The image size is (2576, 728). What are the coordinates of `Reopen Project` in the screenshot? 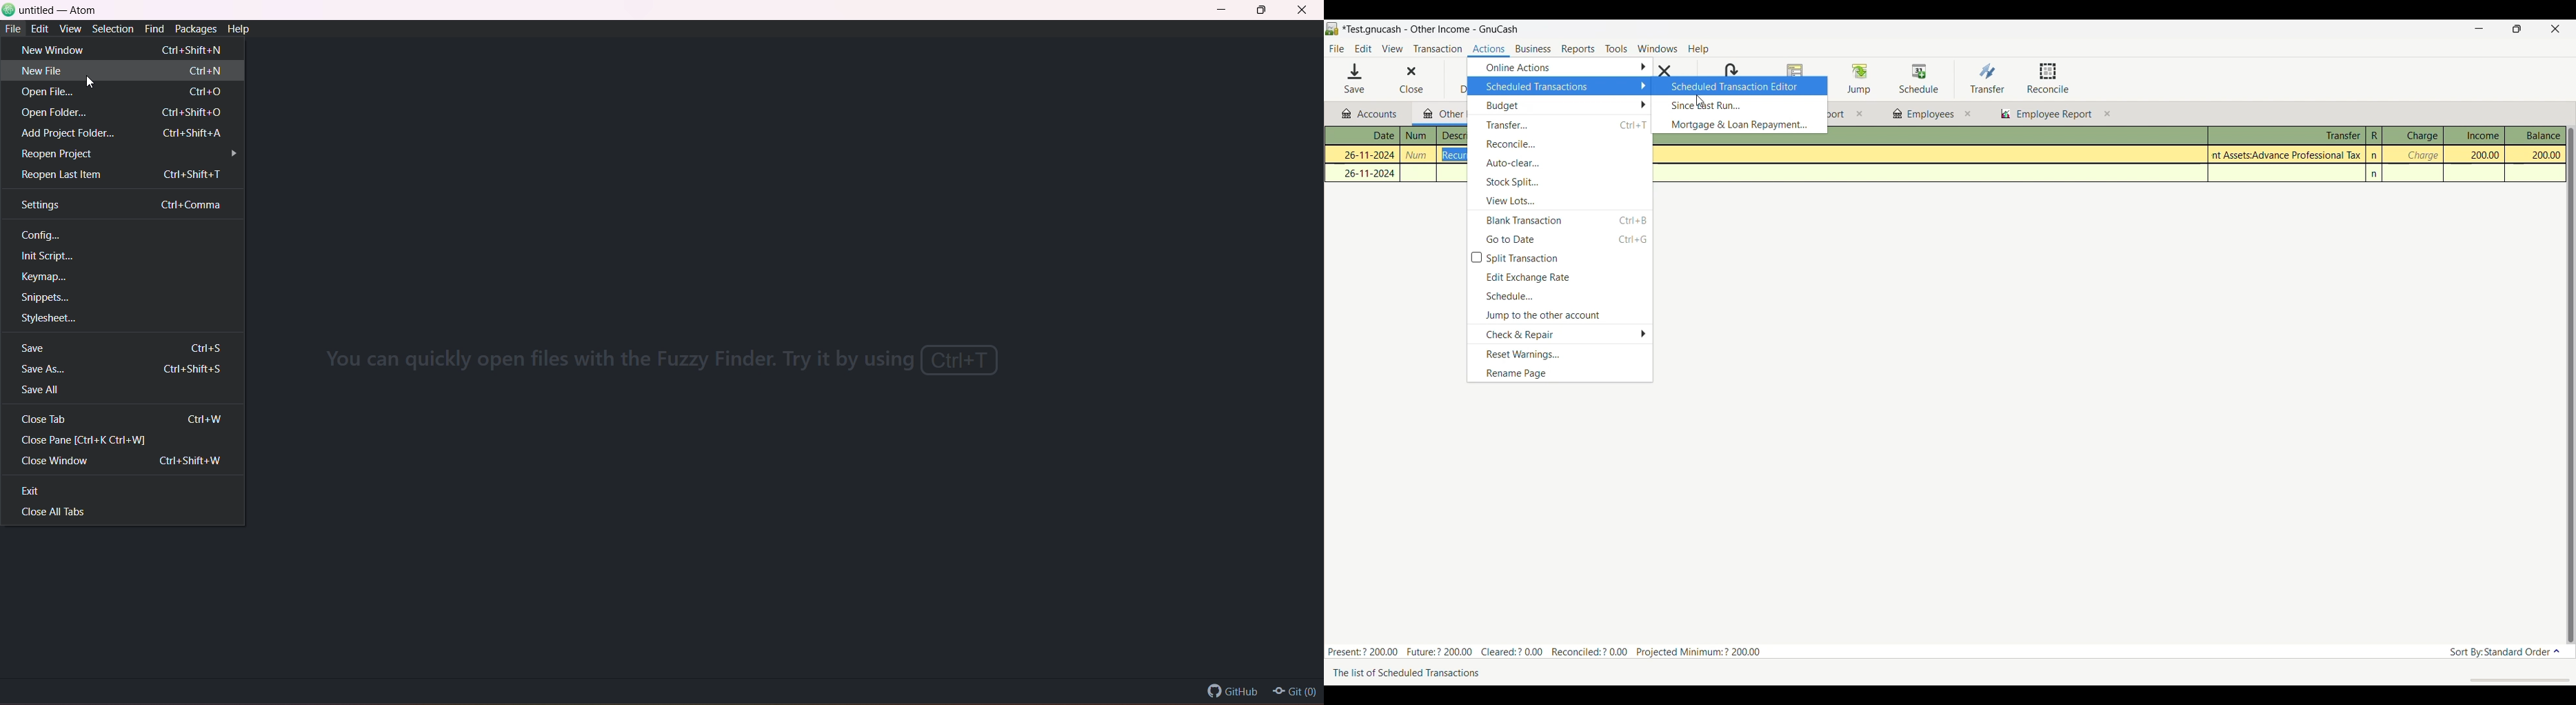 It's located at (133, 155).